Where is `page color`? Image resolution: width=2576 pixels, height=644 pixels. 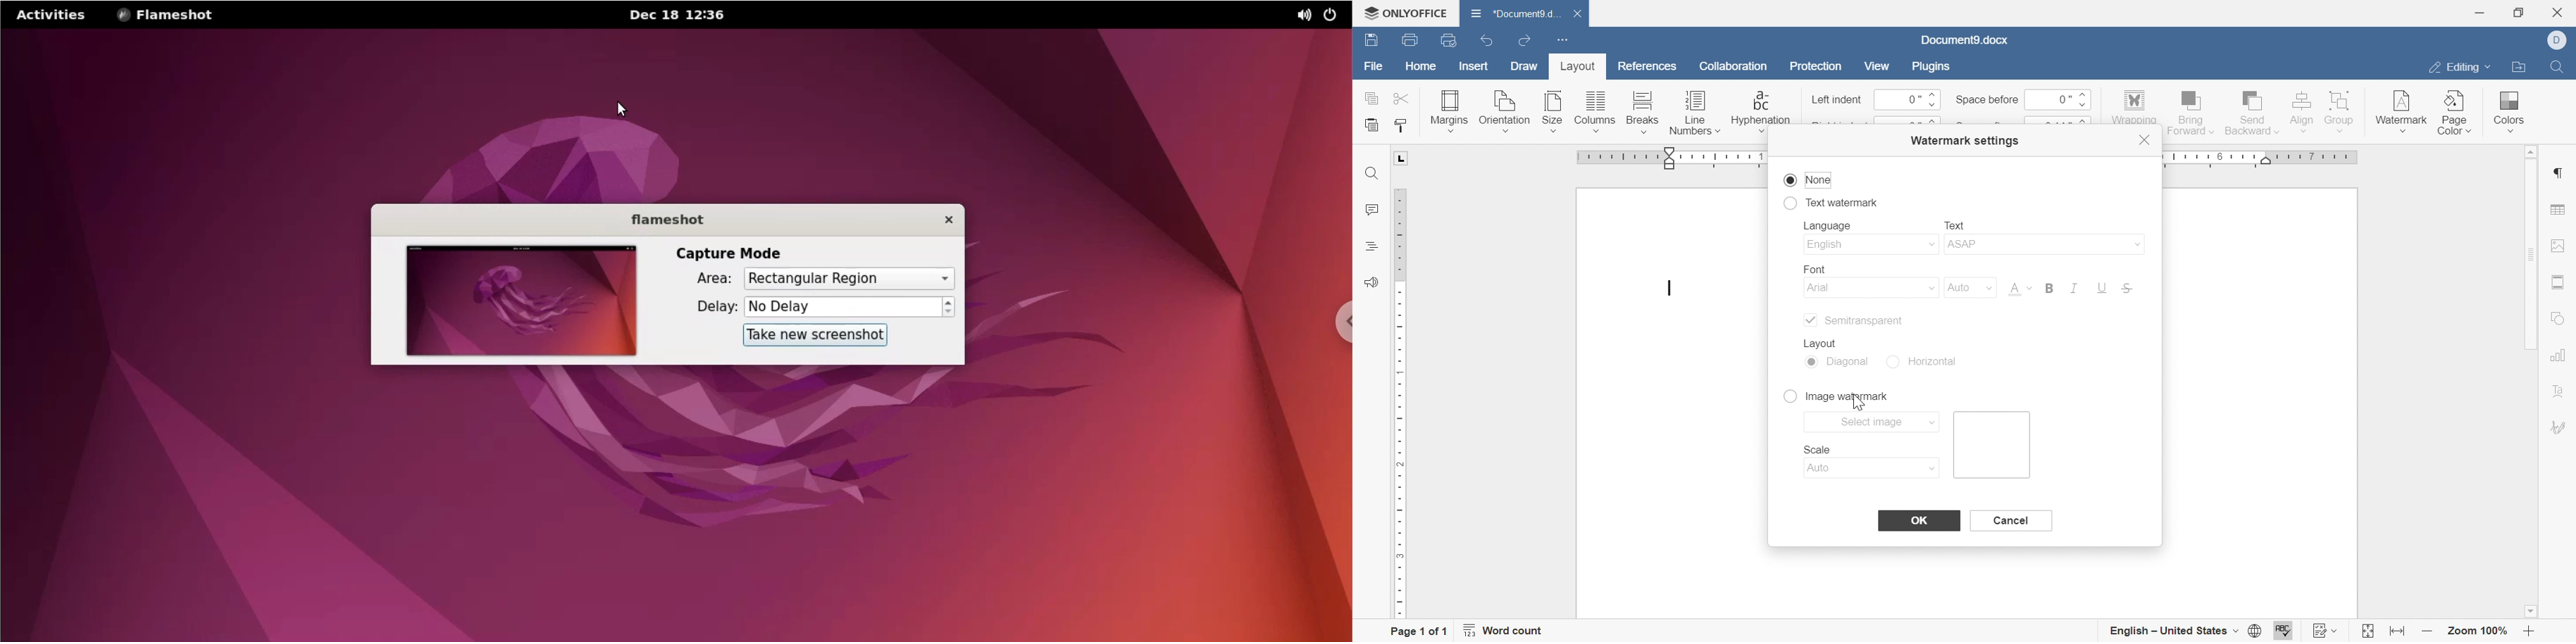 page color is located at coordinates (2456, 112).